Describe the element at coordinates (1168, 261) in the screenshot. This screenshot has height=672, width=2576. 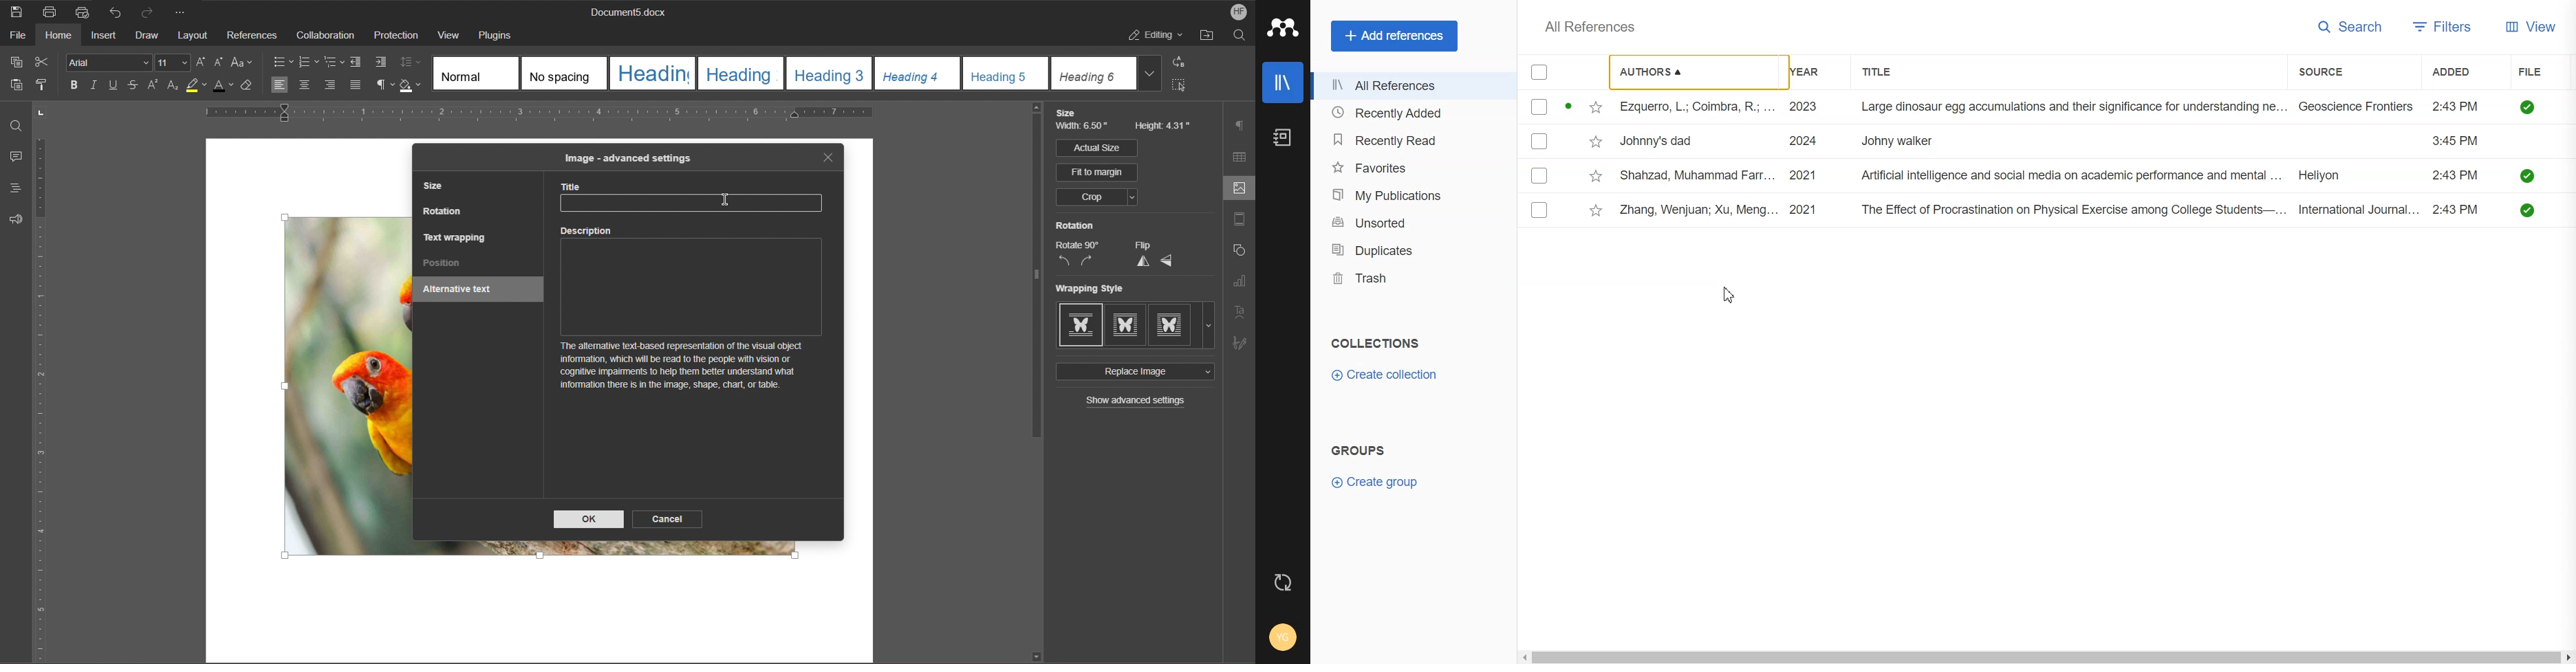
I see `Horizontal Flip` at that location.